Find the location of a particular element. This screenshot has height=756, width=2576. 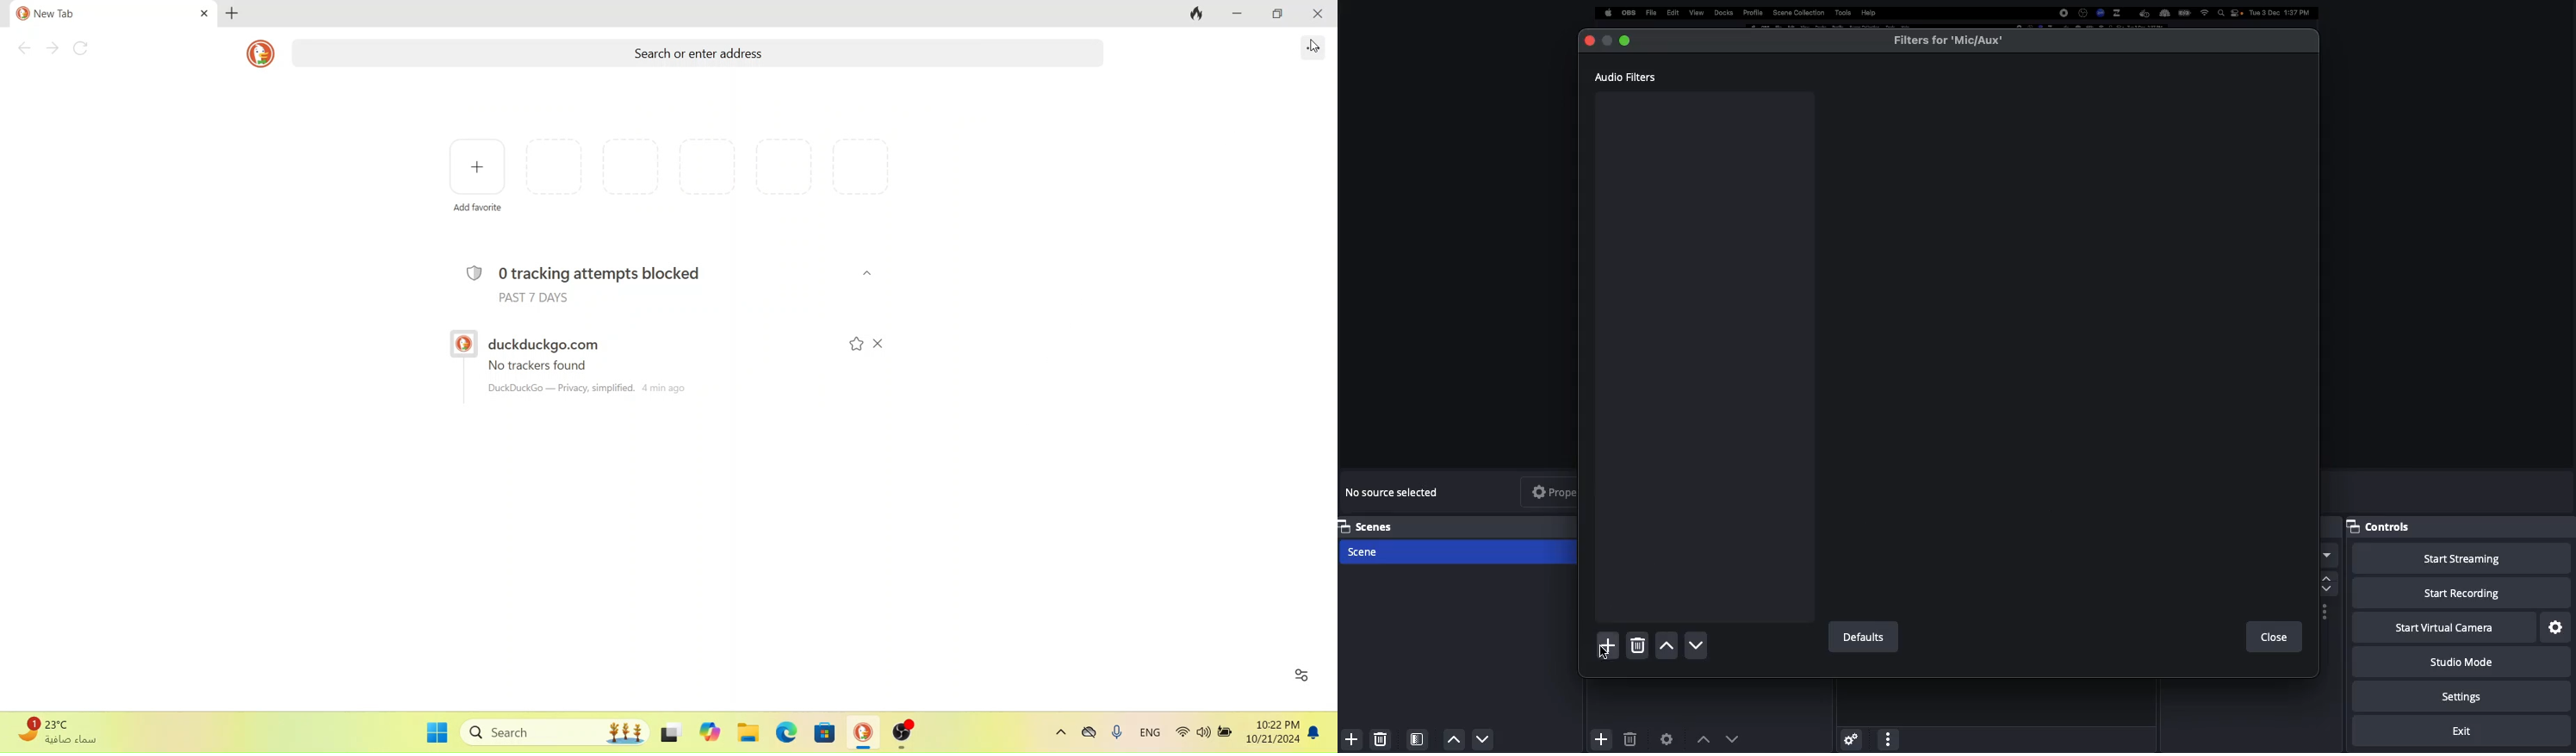

More is located at coordinates (1887, 737).